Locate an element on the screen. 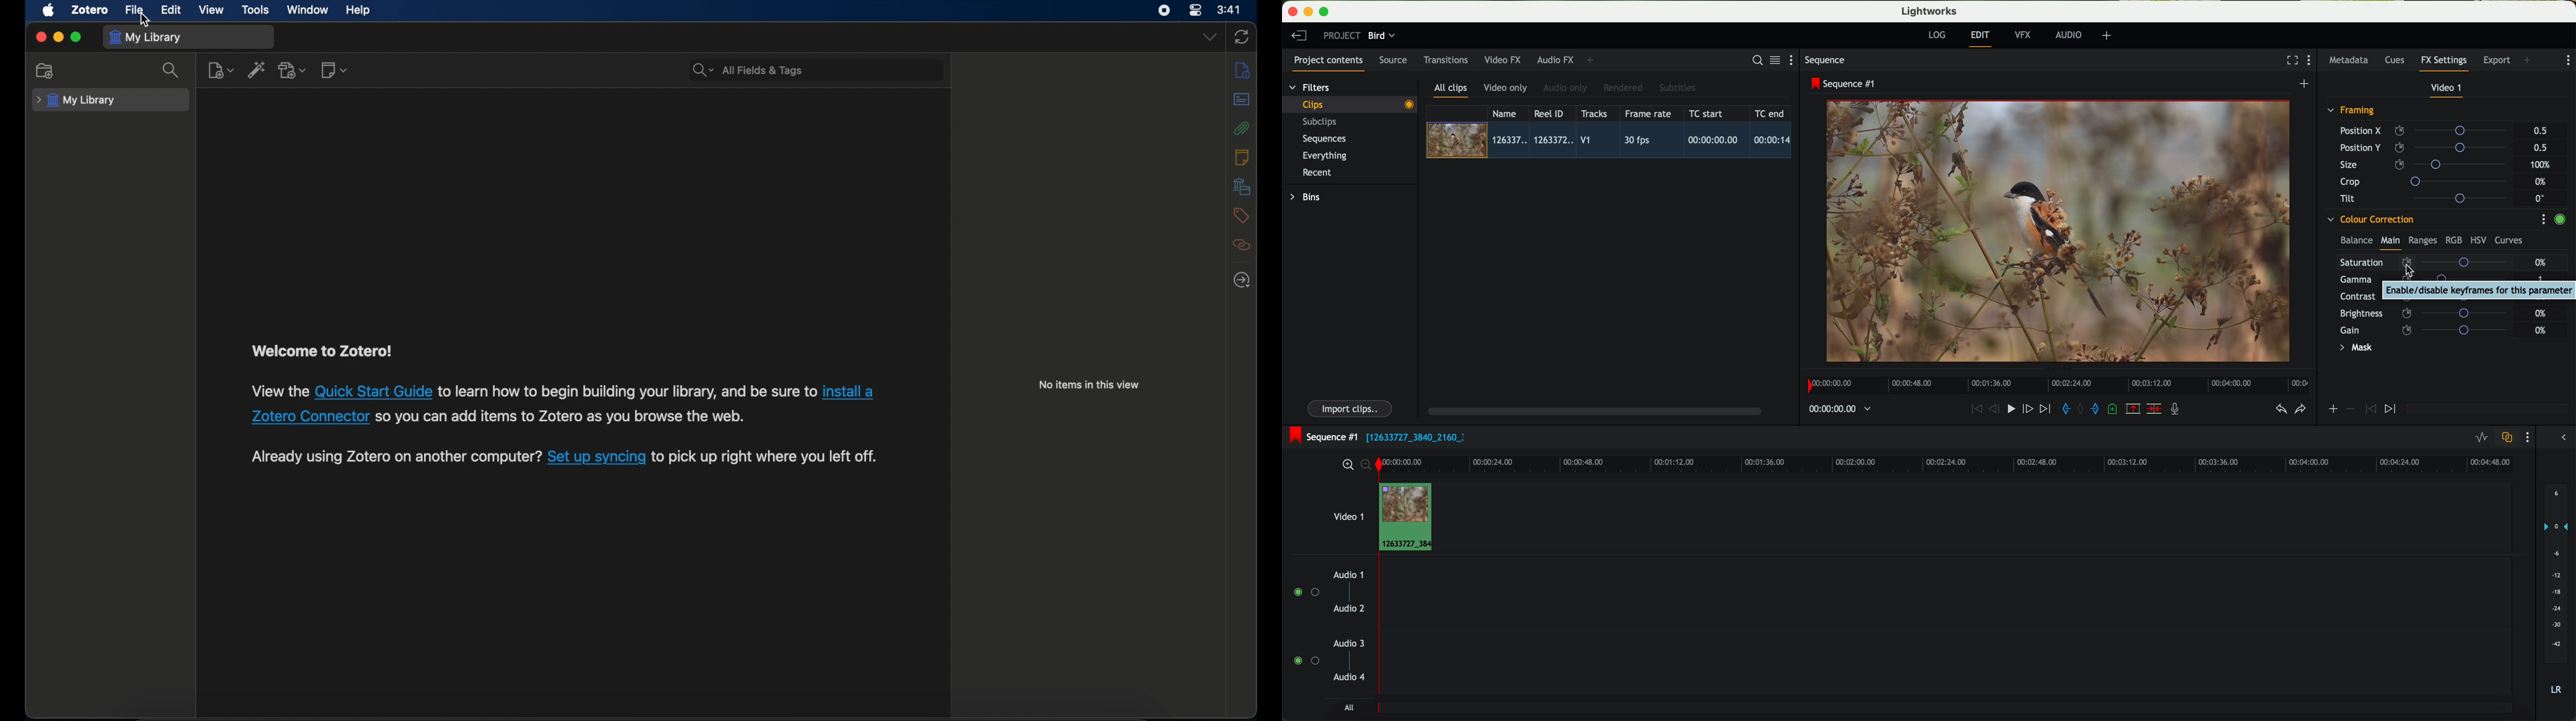 The image size is (2576, 728). video 1 is located at coordinates (1347, 515).